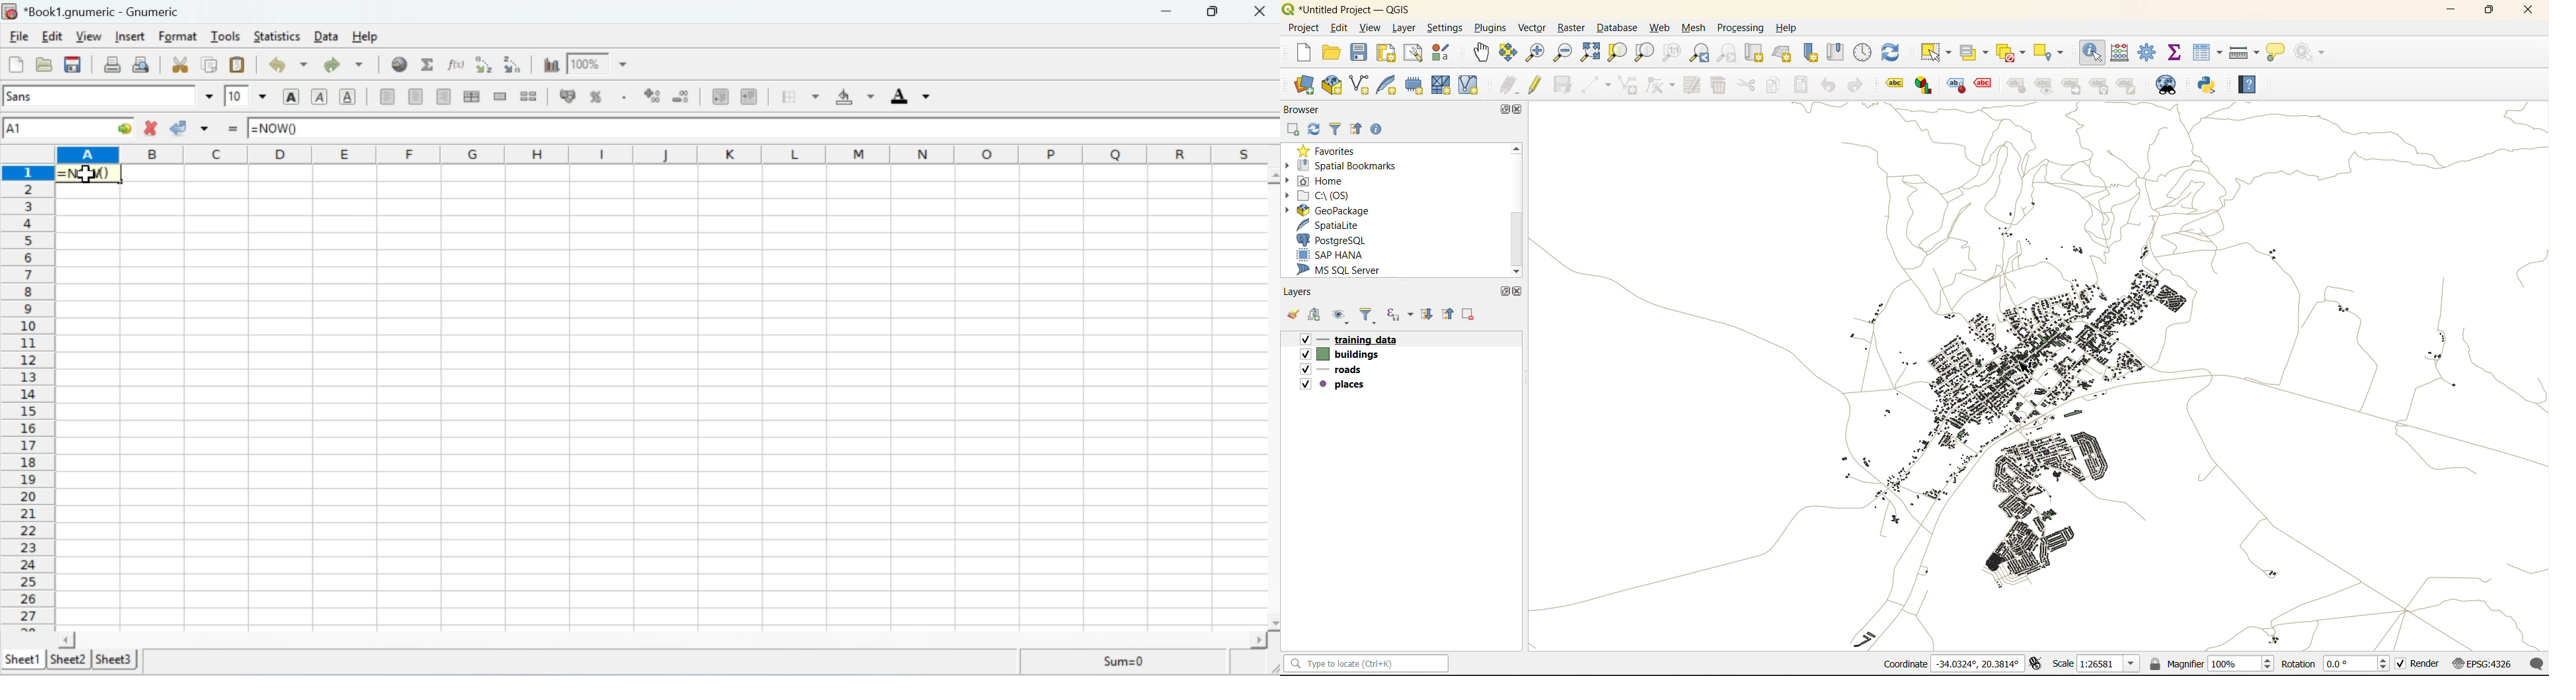 The height and width of the screenshot is (700, 2576). I want to click on Undo, so click(284, 64).